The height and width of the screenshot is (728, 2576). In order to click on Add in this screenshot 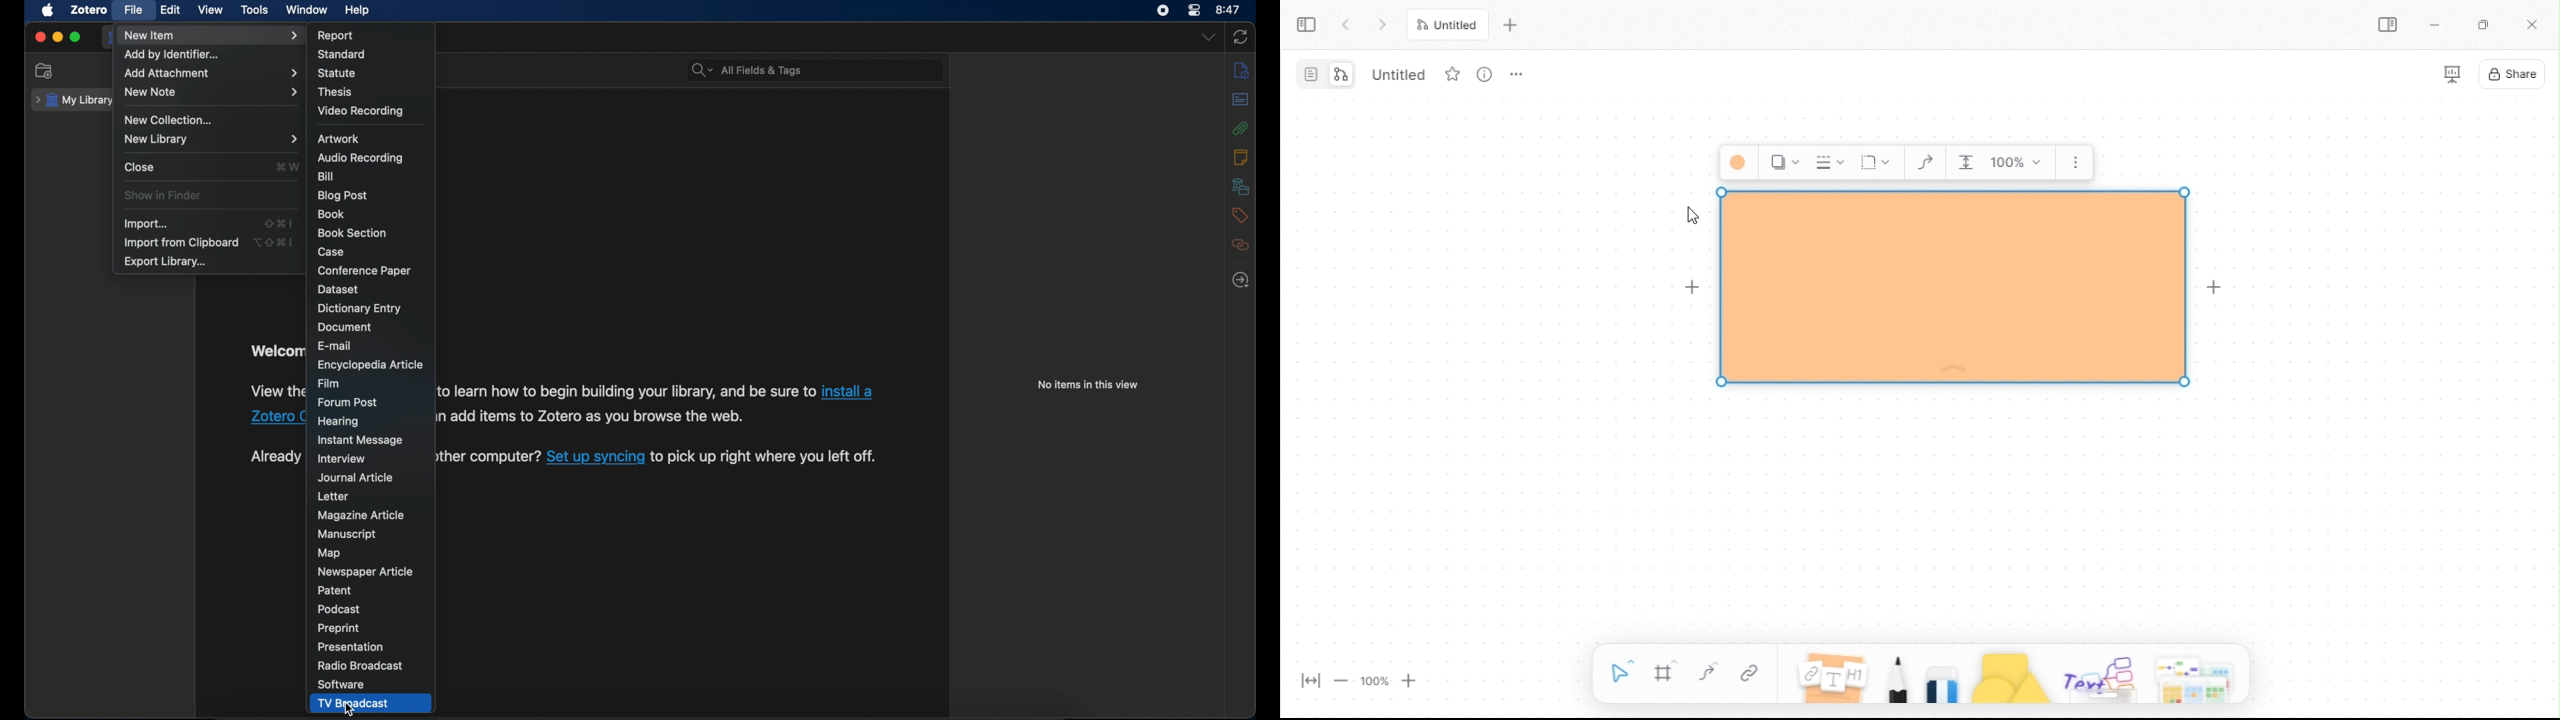, I will do `click(2219, 289)`.